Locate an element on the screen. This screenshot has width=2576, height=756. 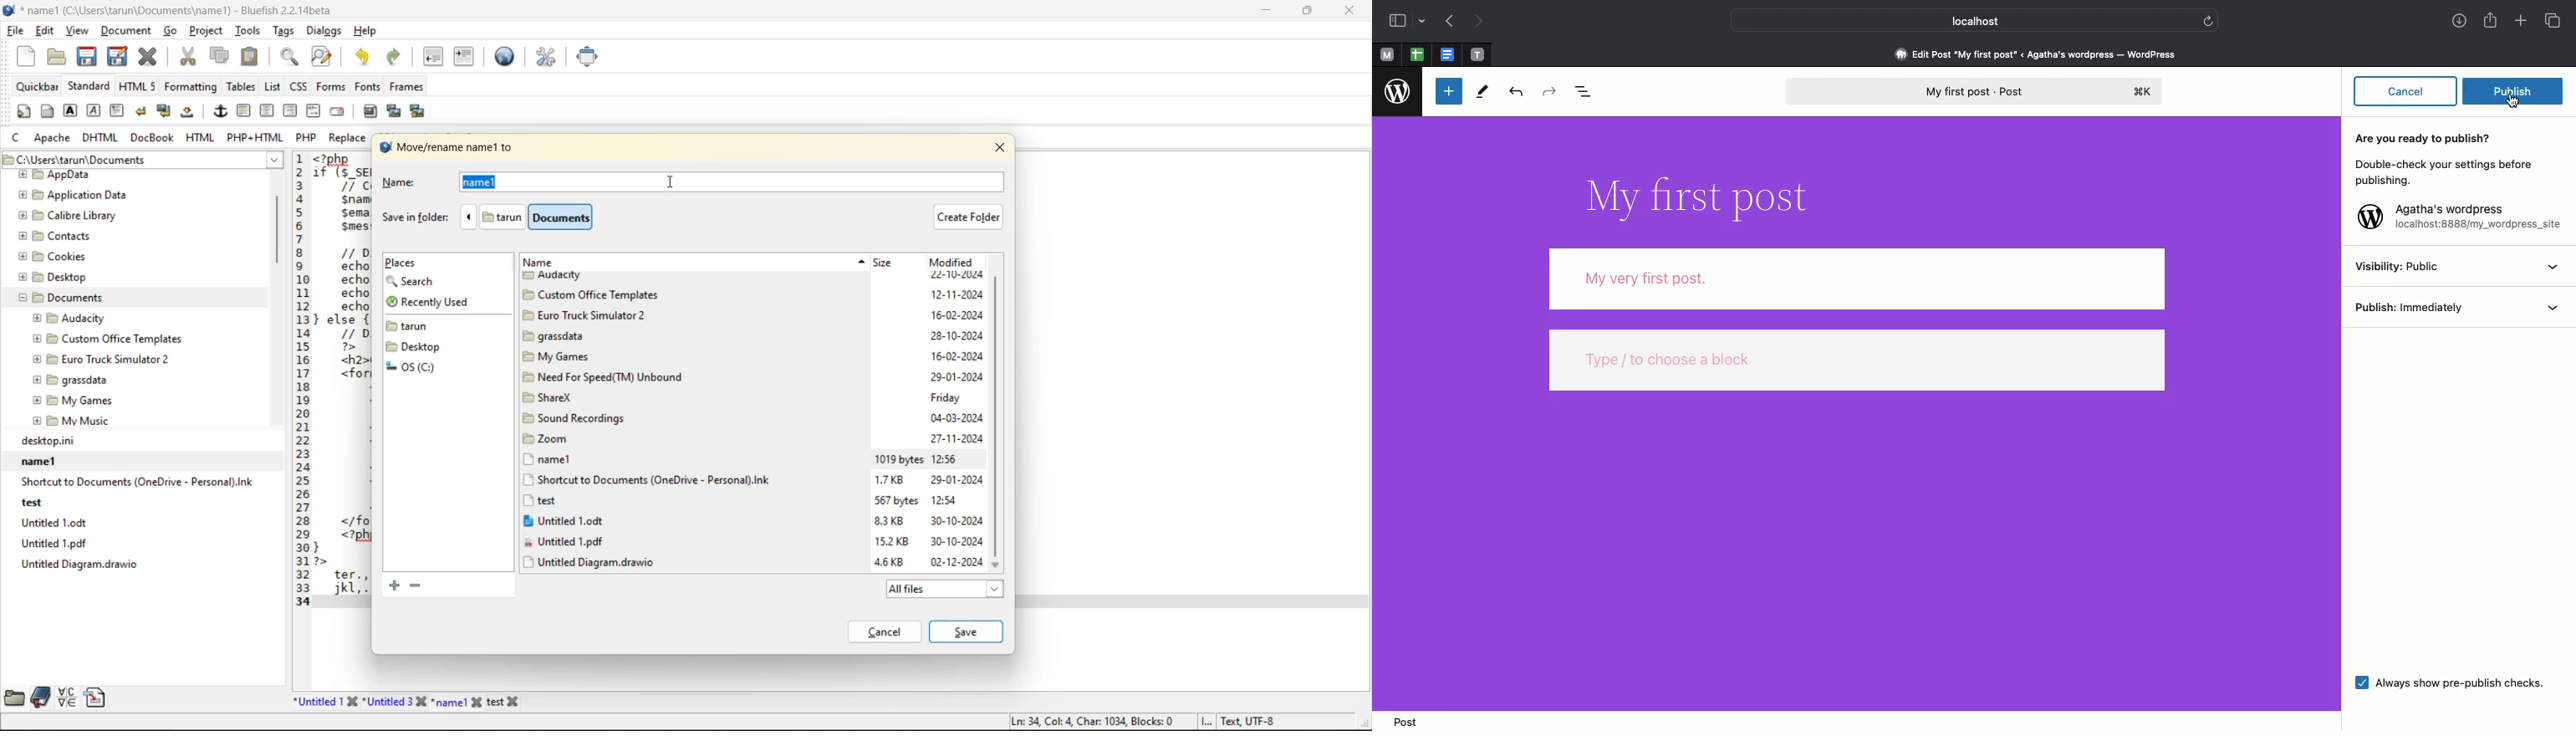
Always show pre-publish checks is located at coordinates (2448, 685).